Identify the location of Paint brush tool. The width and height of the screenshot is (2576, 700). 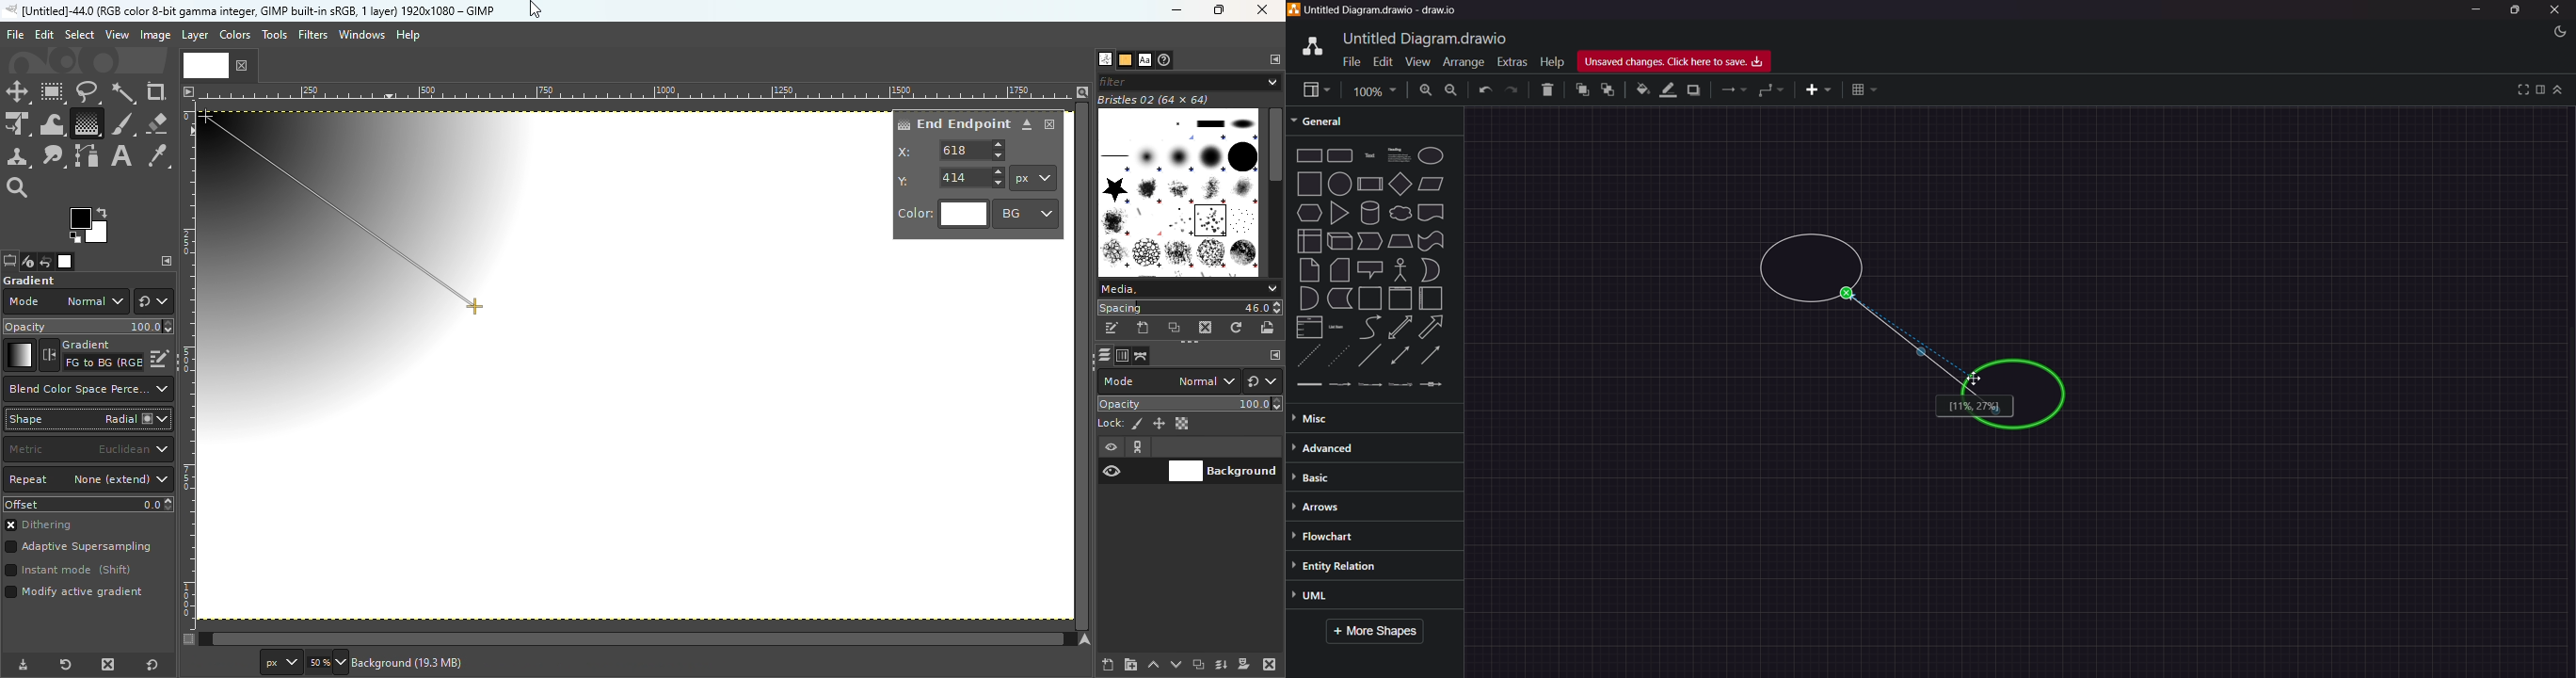
(122, 122).